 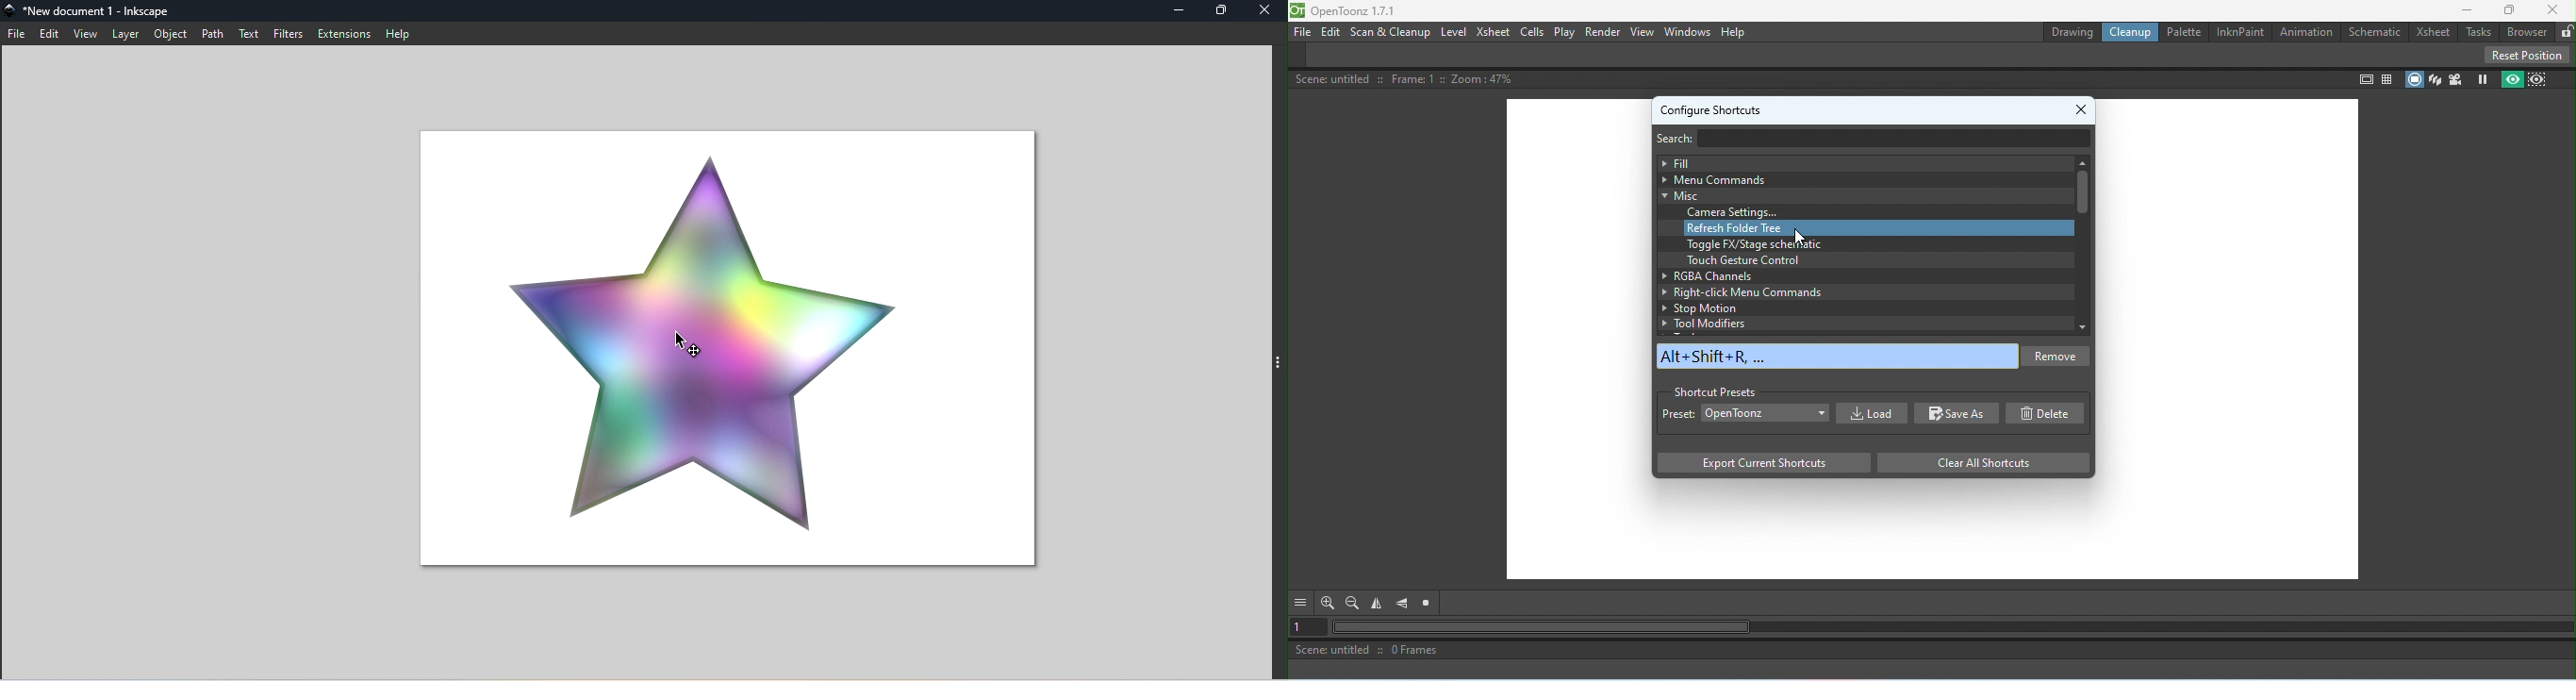 What do you see at coordinates (1856, 308) in the screenshot?
I see `Stop motion` at bounding box center [1856, 308].